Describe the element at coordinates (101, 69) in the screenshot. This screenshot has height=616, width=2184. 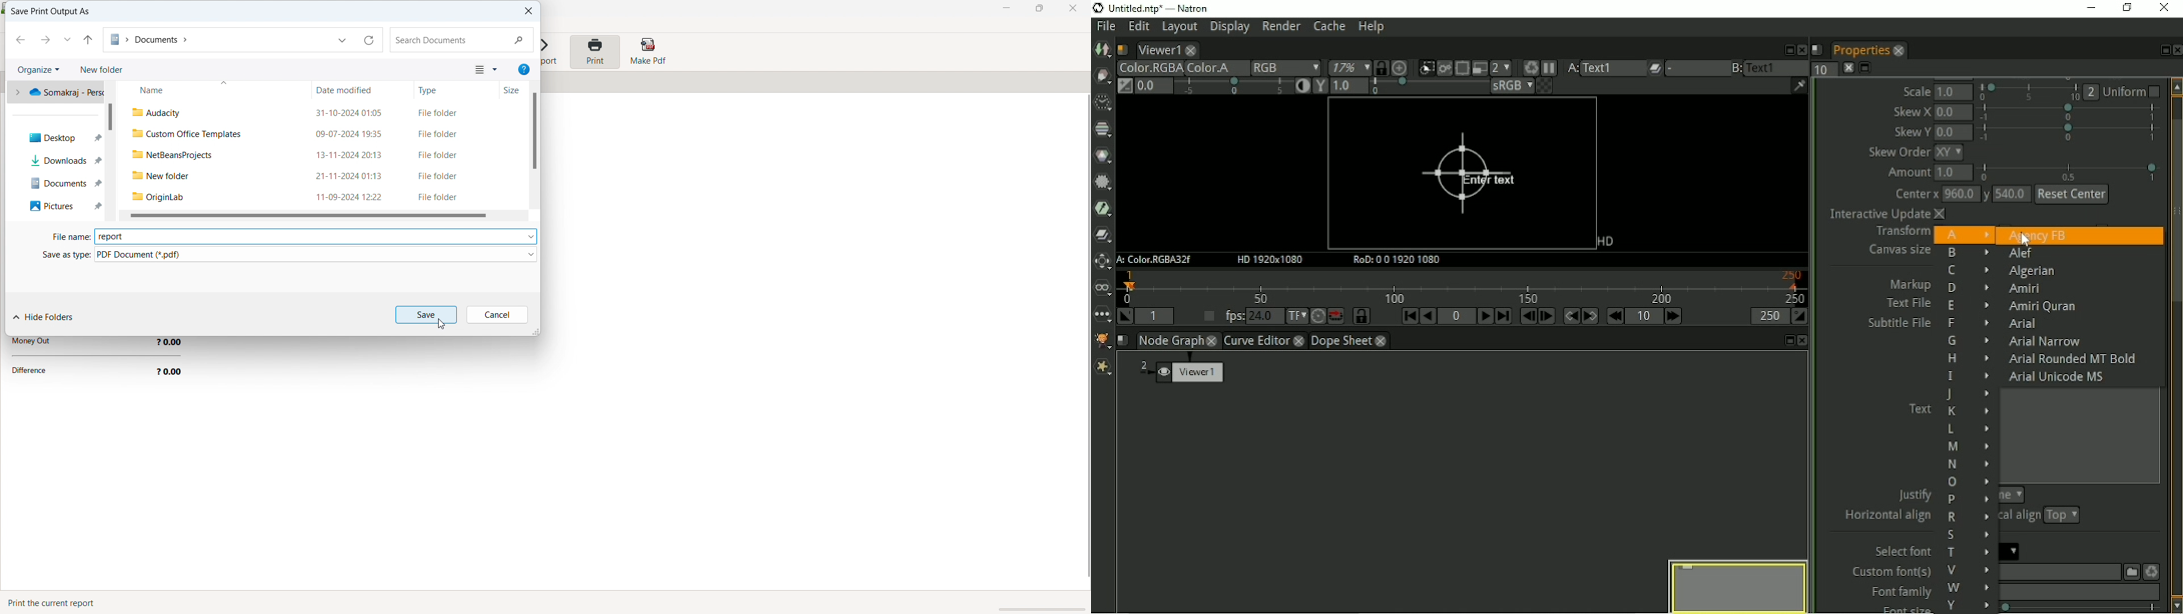
I see `new folder` at that location.